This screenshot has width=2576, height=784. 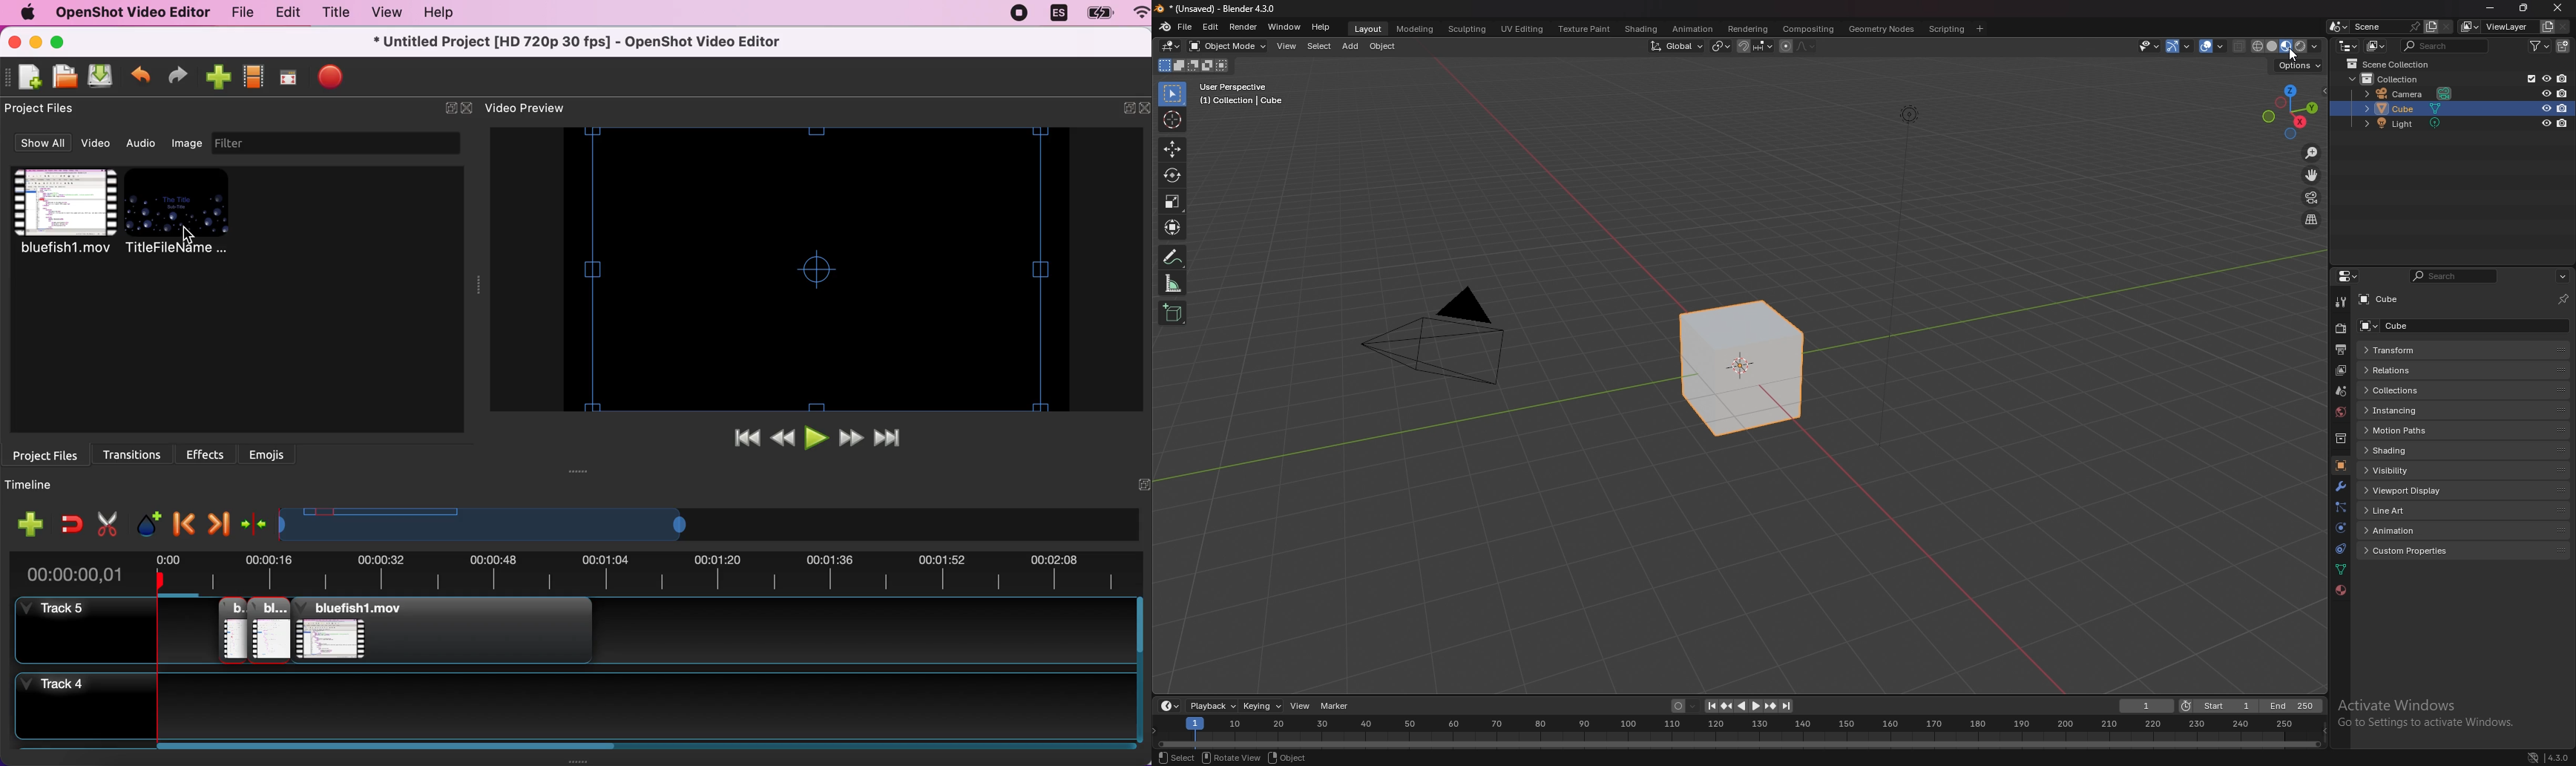 I want to click on uv editing, so click(x=1522, y=29).